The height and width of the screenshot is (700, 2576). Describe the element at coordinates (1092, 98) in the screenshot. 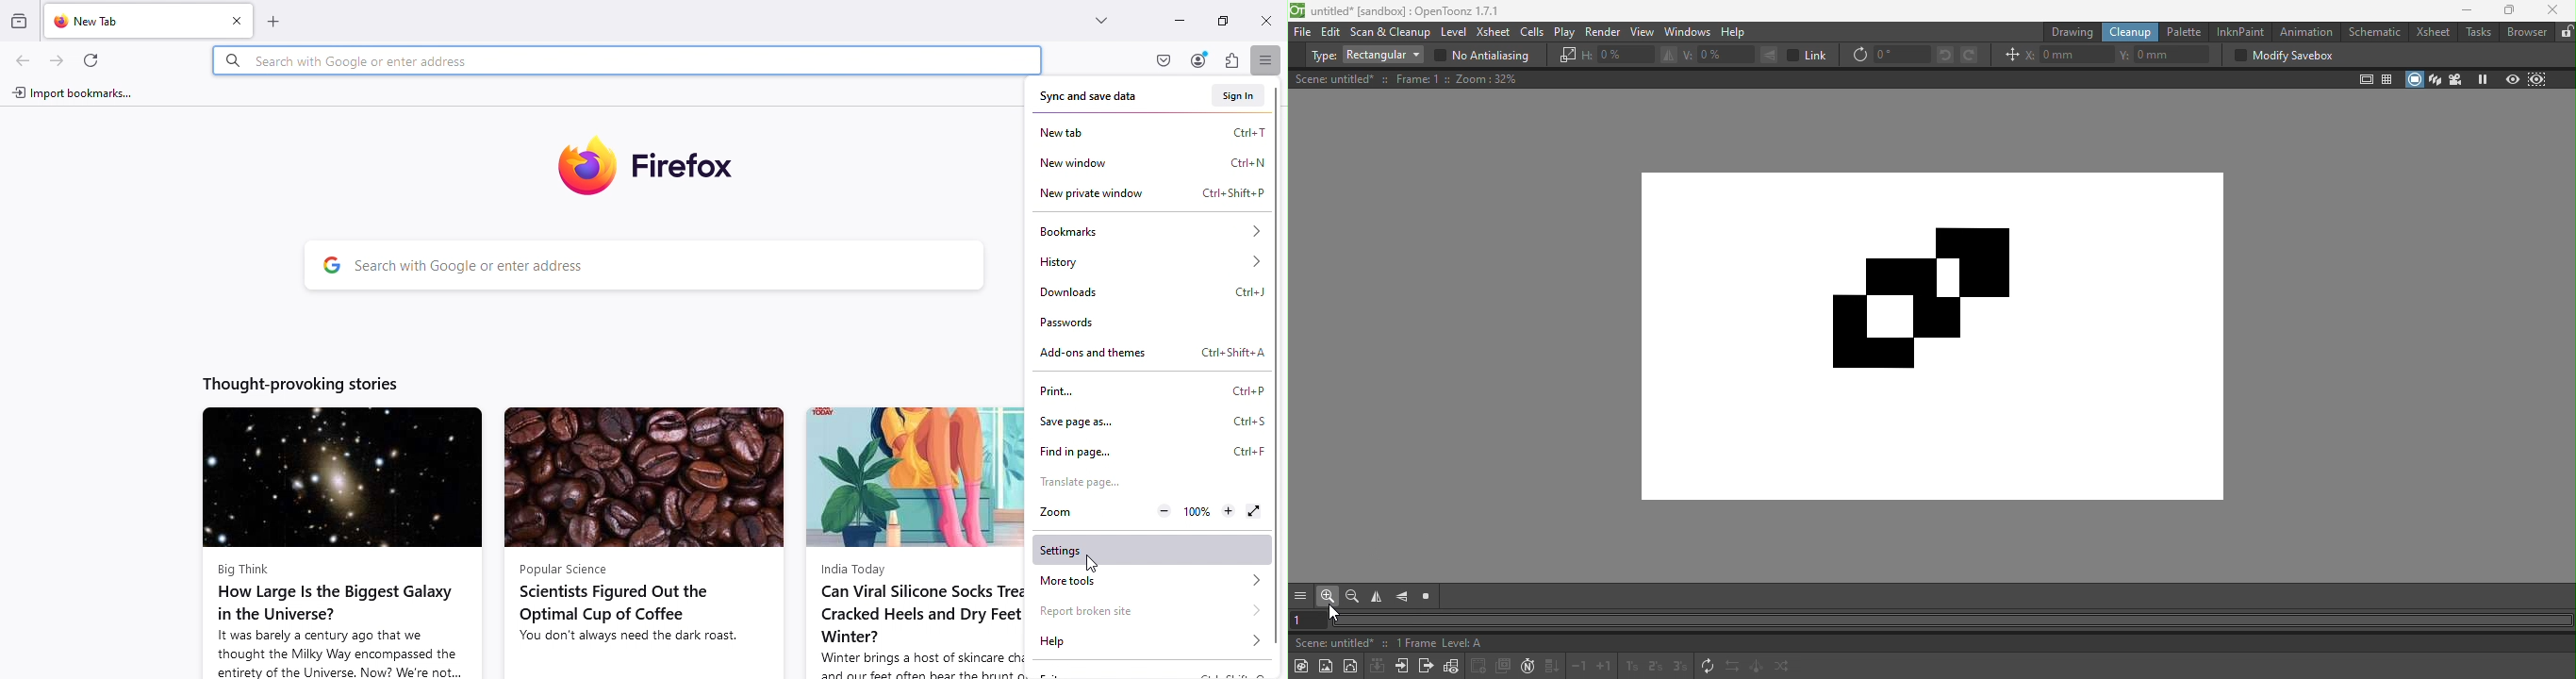

I see `Sync and save data` at that location.